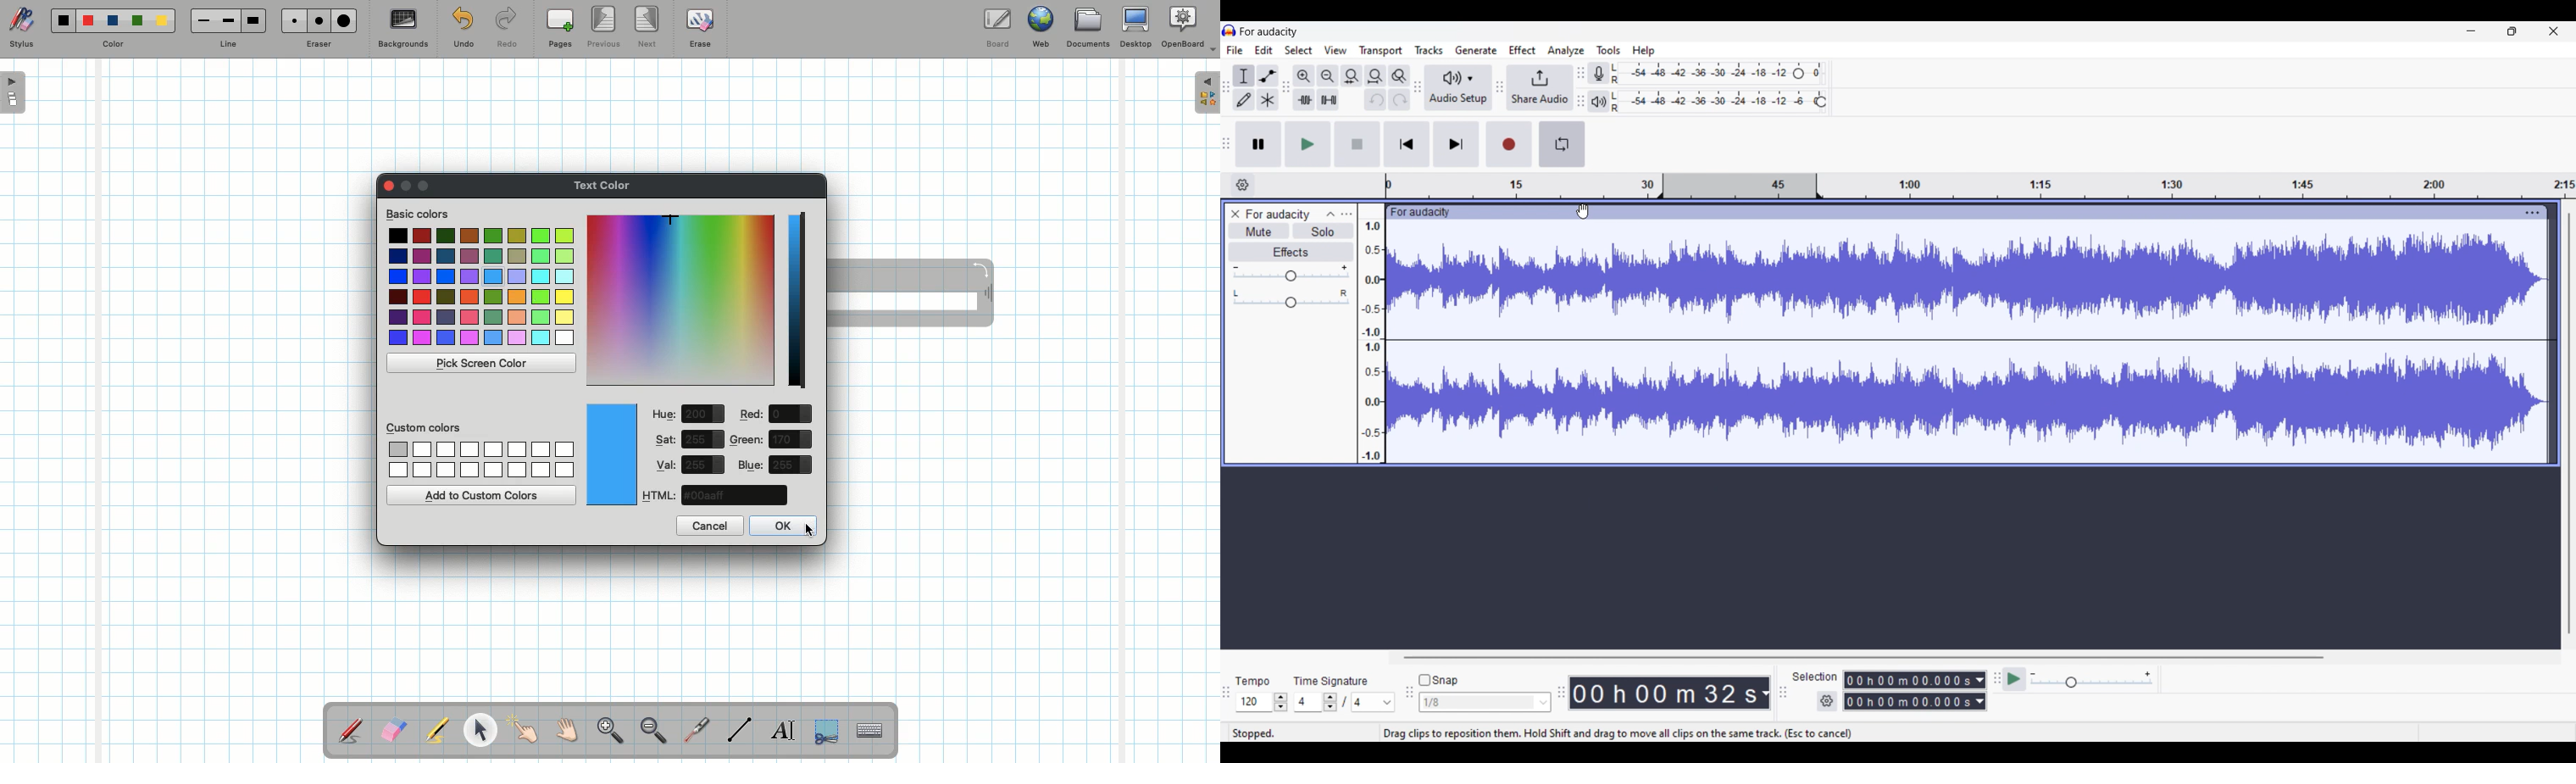 The height and width of the screenshot is (784, 2576). What do you see at coordinates (1235, 50) in the screenshot?
I see `File menu` at bounding box center [1235, 50].